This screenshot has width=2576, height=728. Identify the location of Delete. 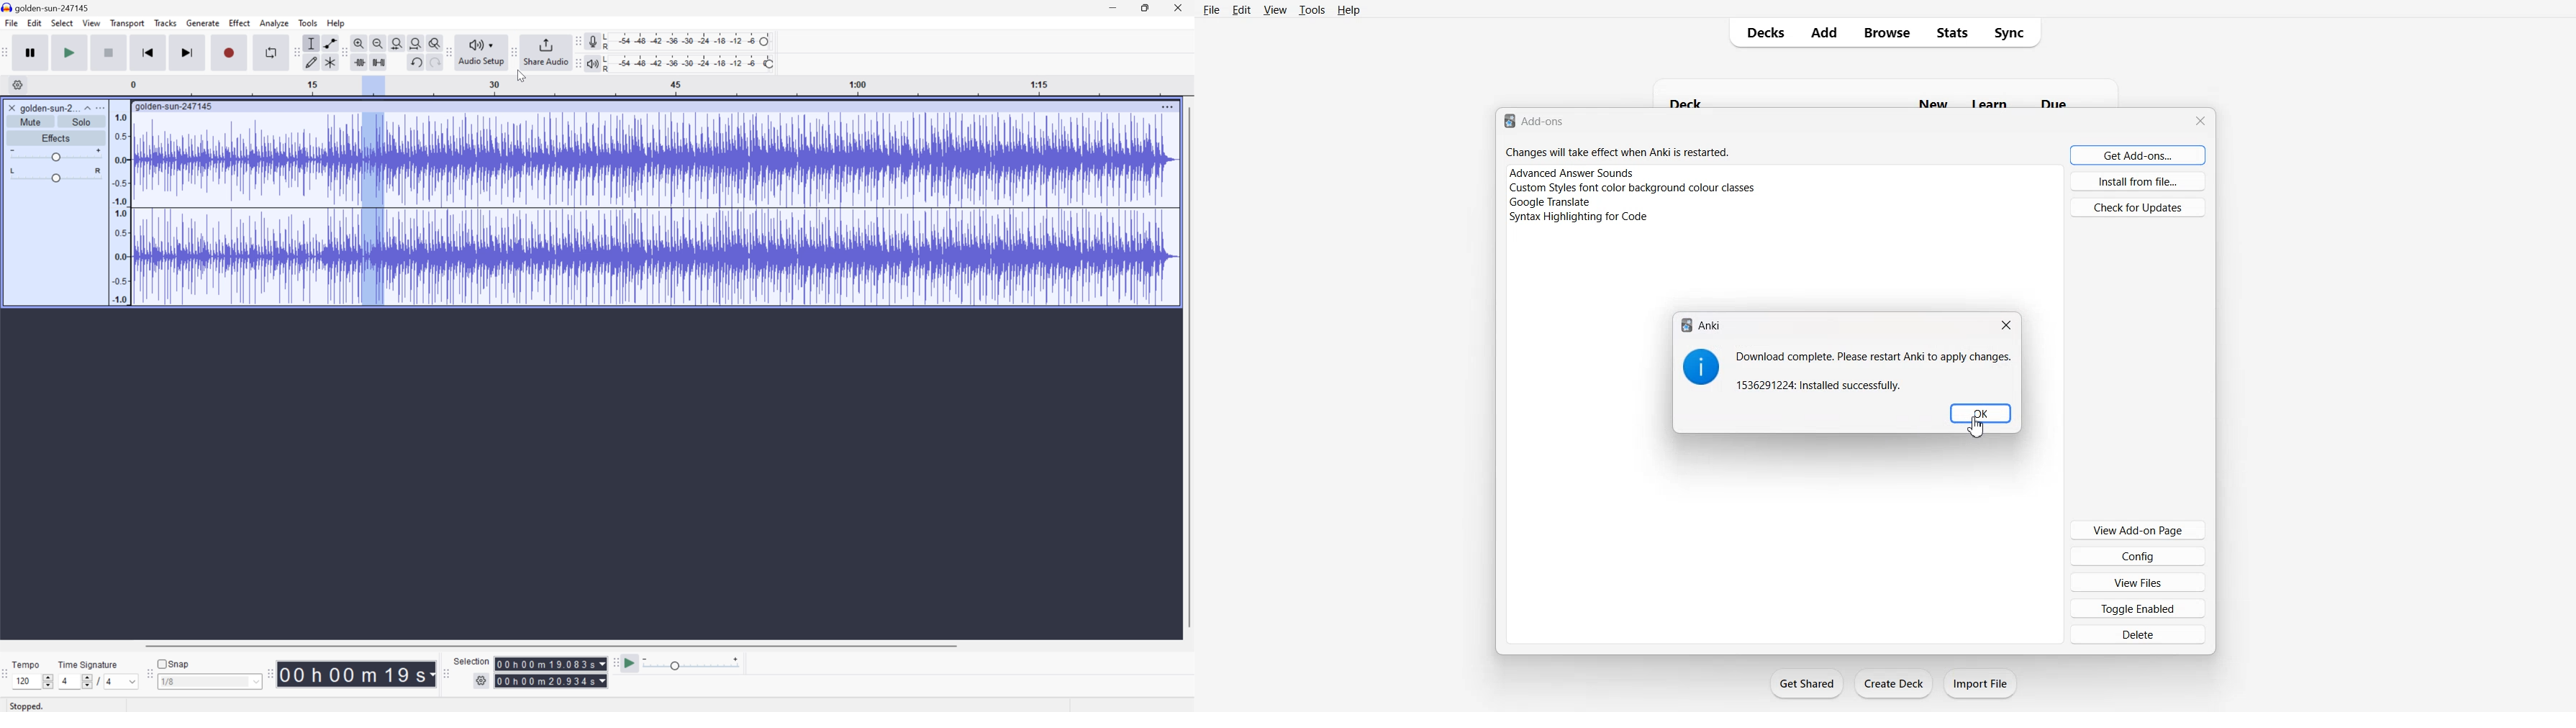
(2138, 634).